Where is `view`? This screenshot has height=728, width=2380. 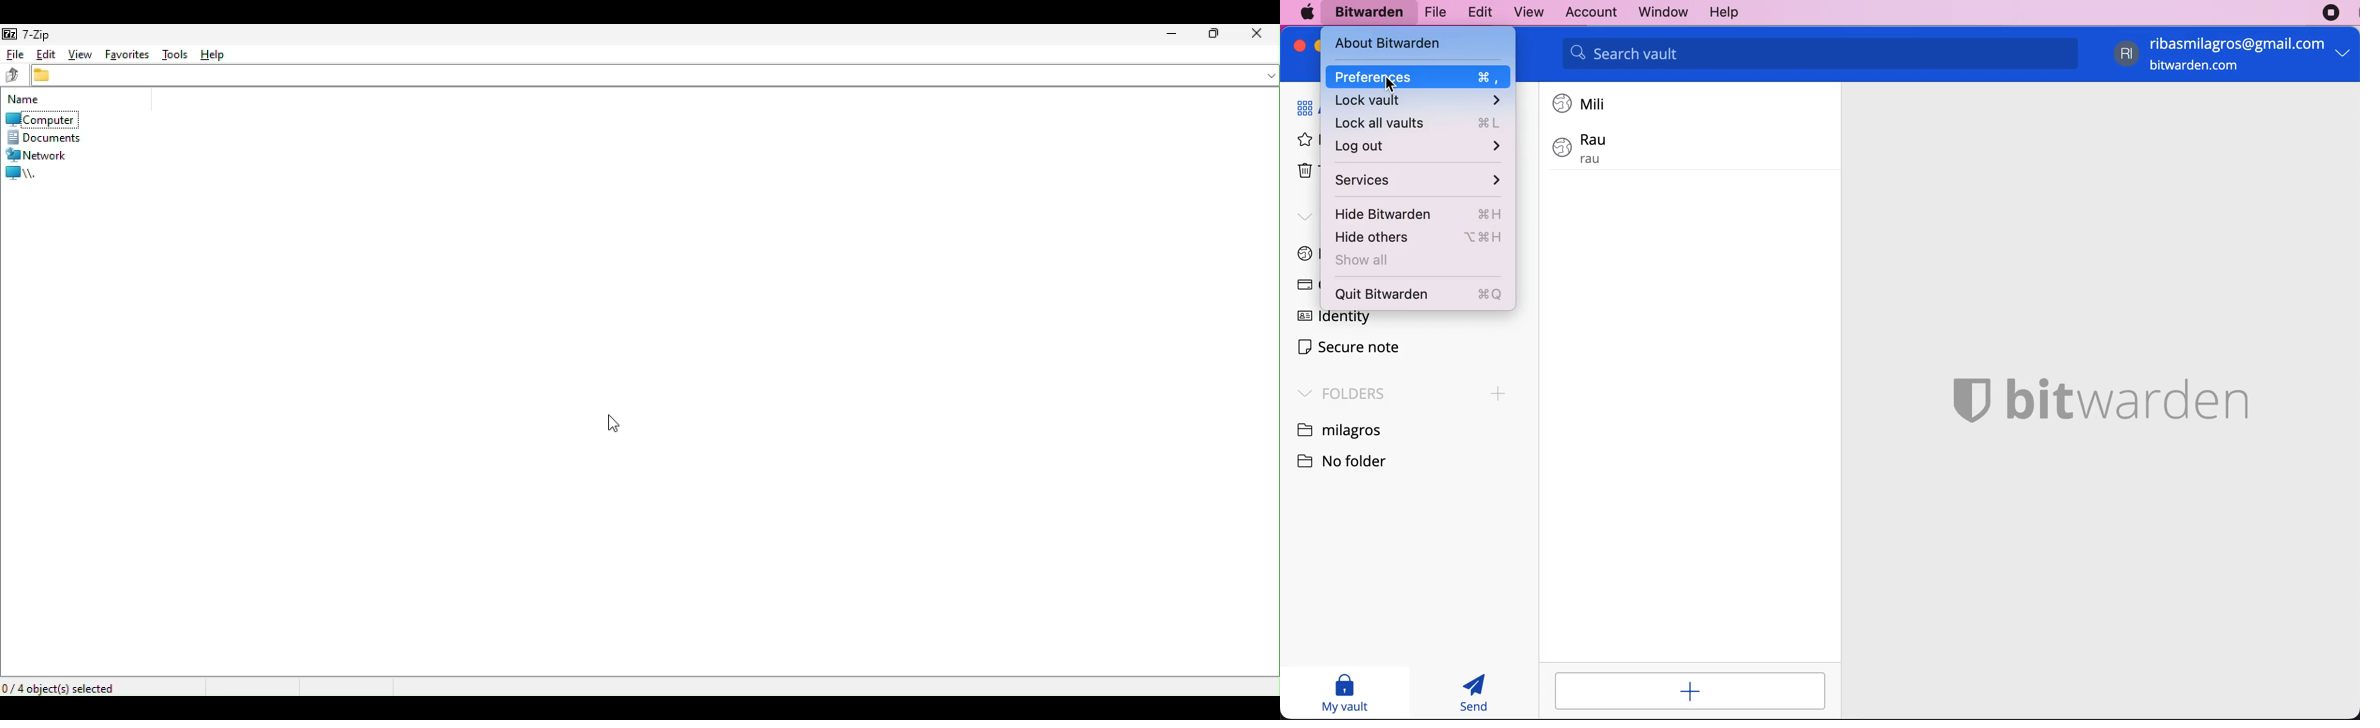 view is located at coordinates (1524, 12).